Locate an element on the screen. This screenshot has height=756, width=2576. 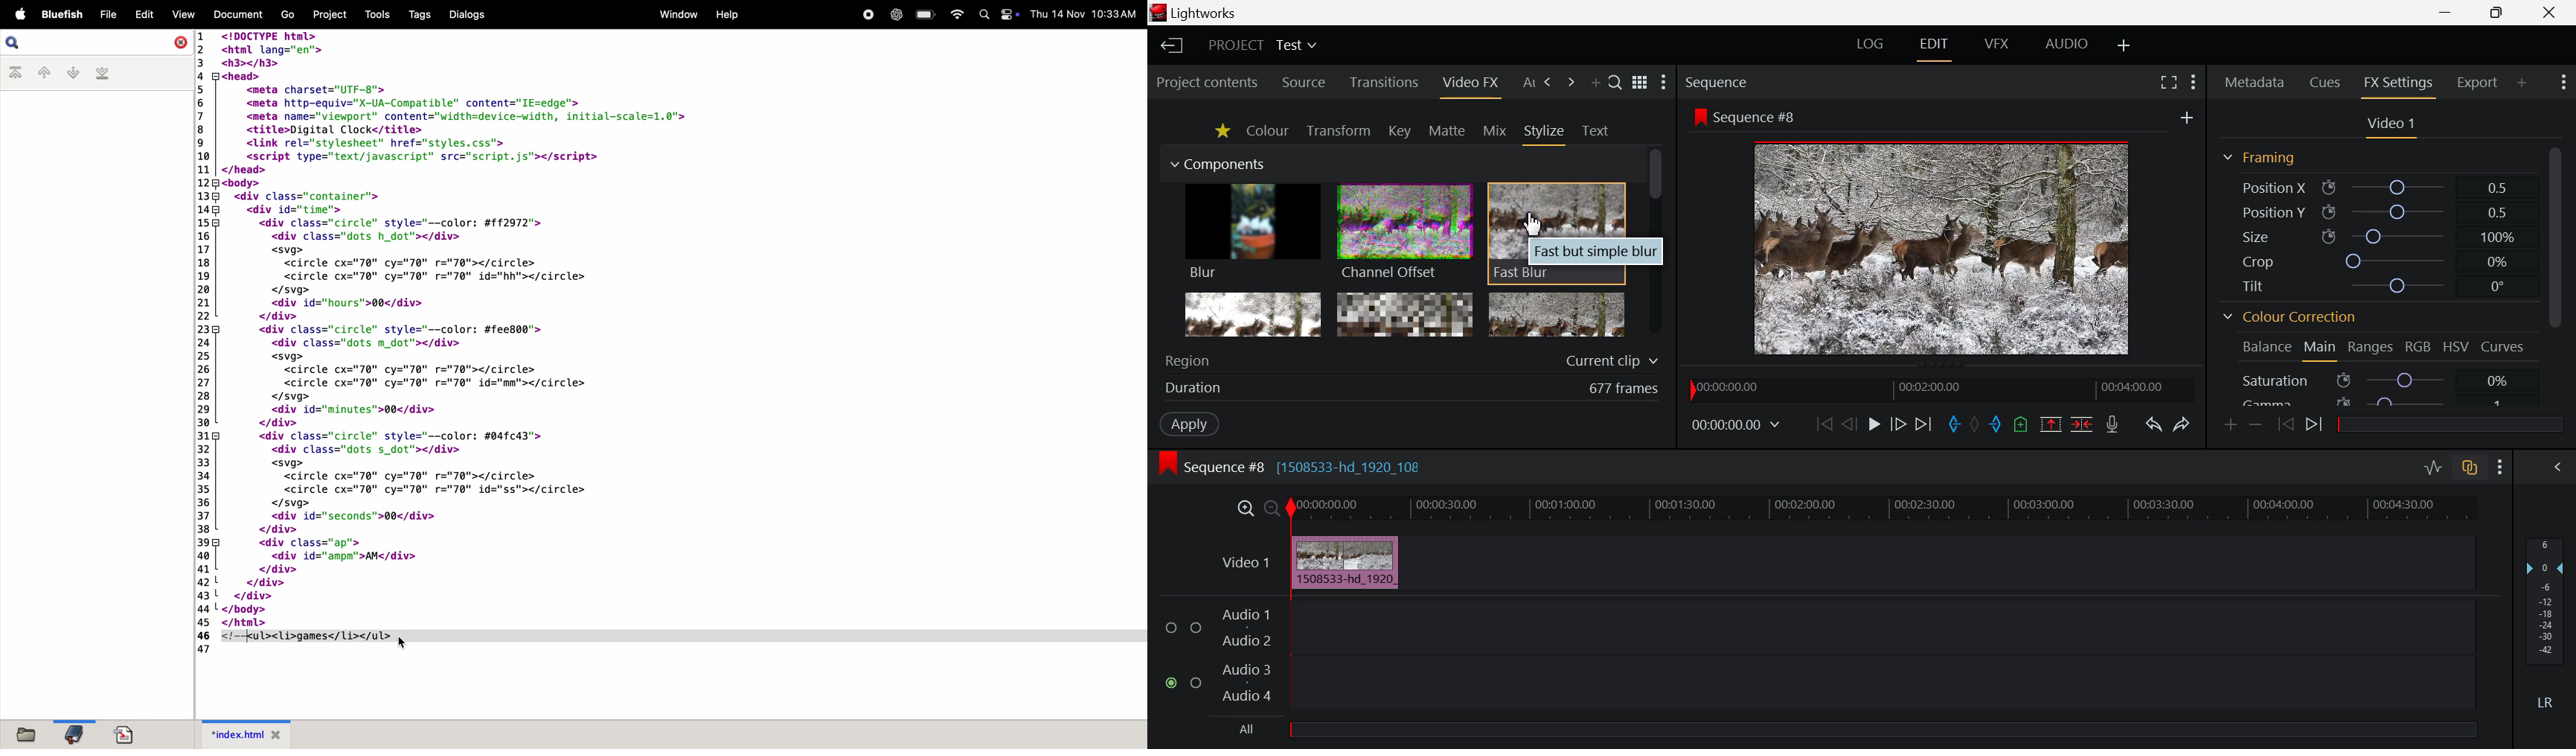
Redo is located at coordinates (2183, 425).